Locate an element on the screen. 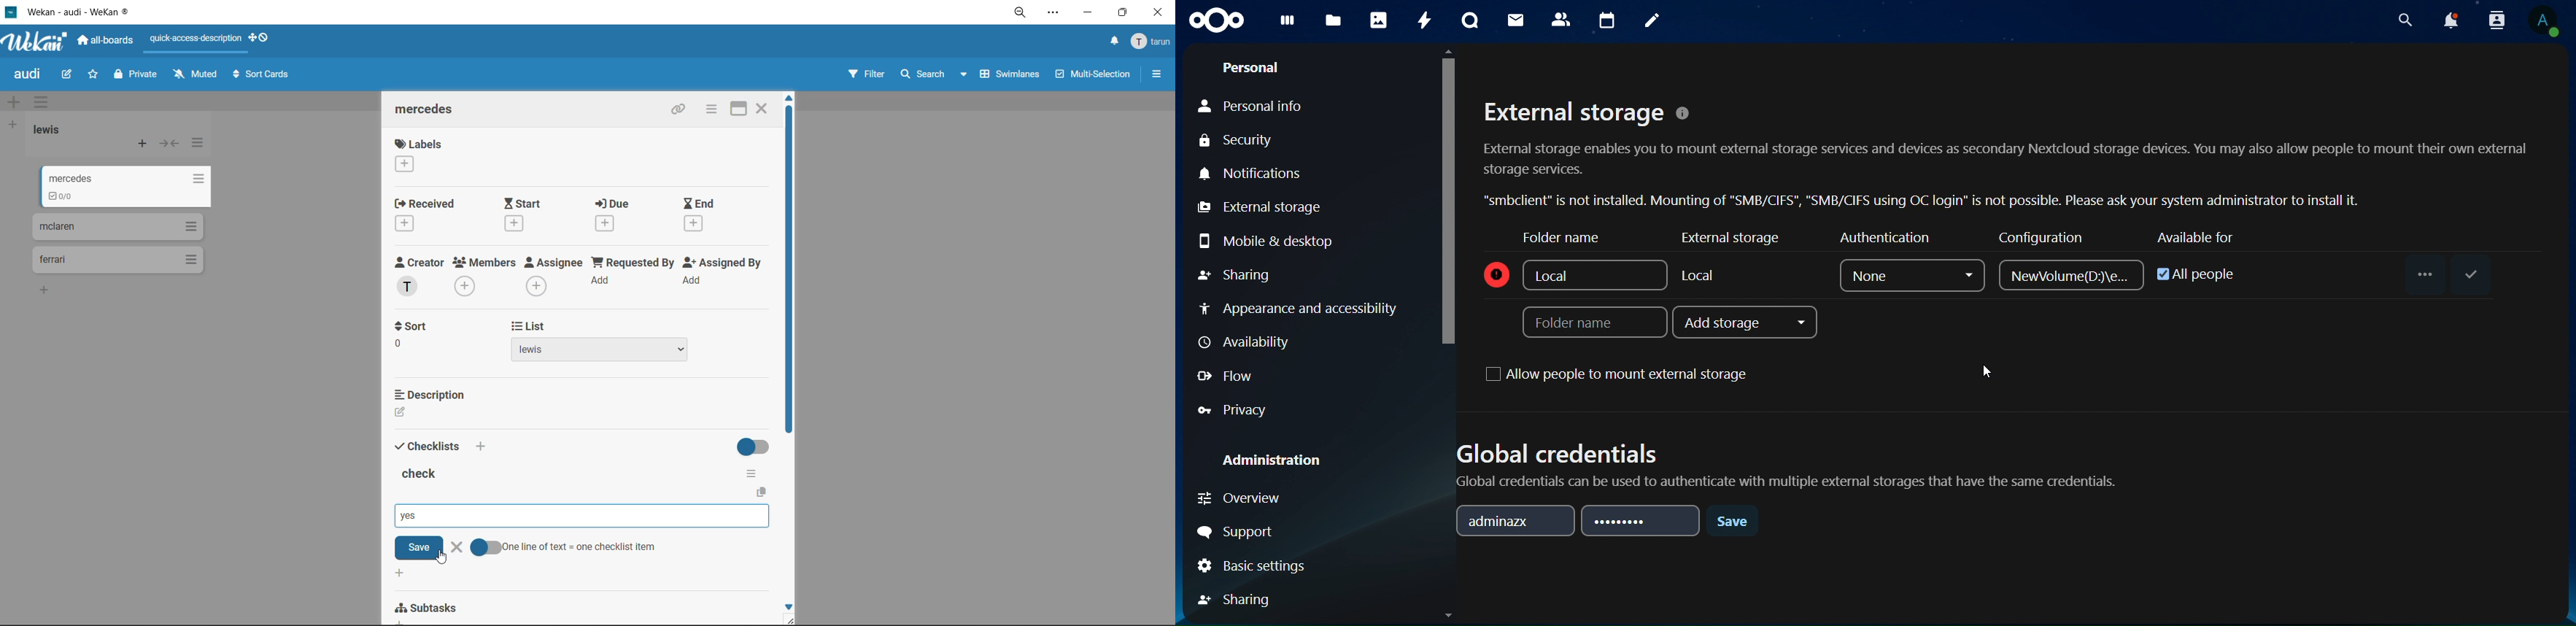 This screenshot has width=2576, height=644. calendar is located at coordinates (1608, 19).